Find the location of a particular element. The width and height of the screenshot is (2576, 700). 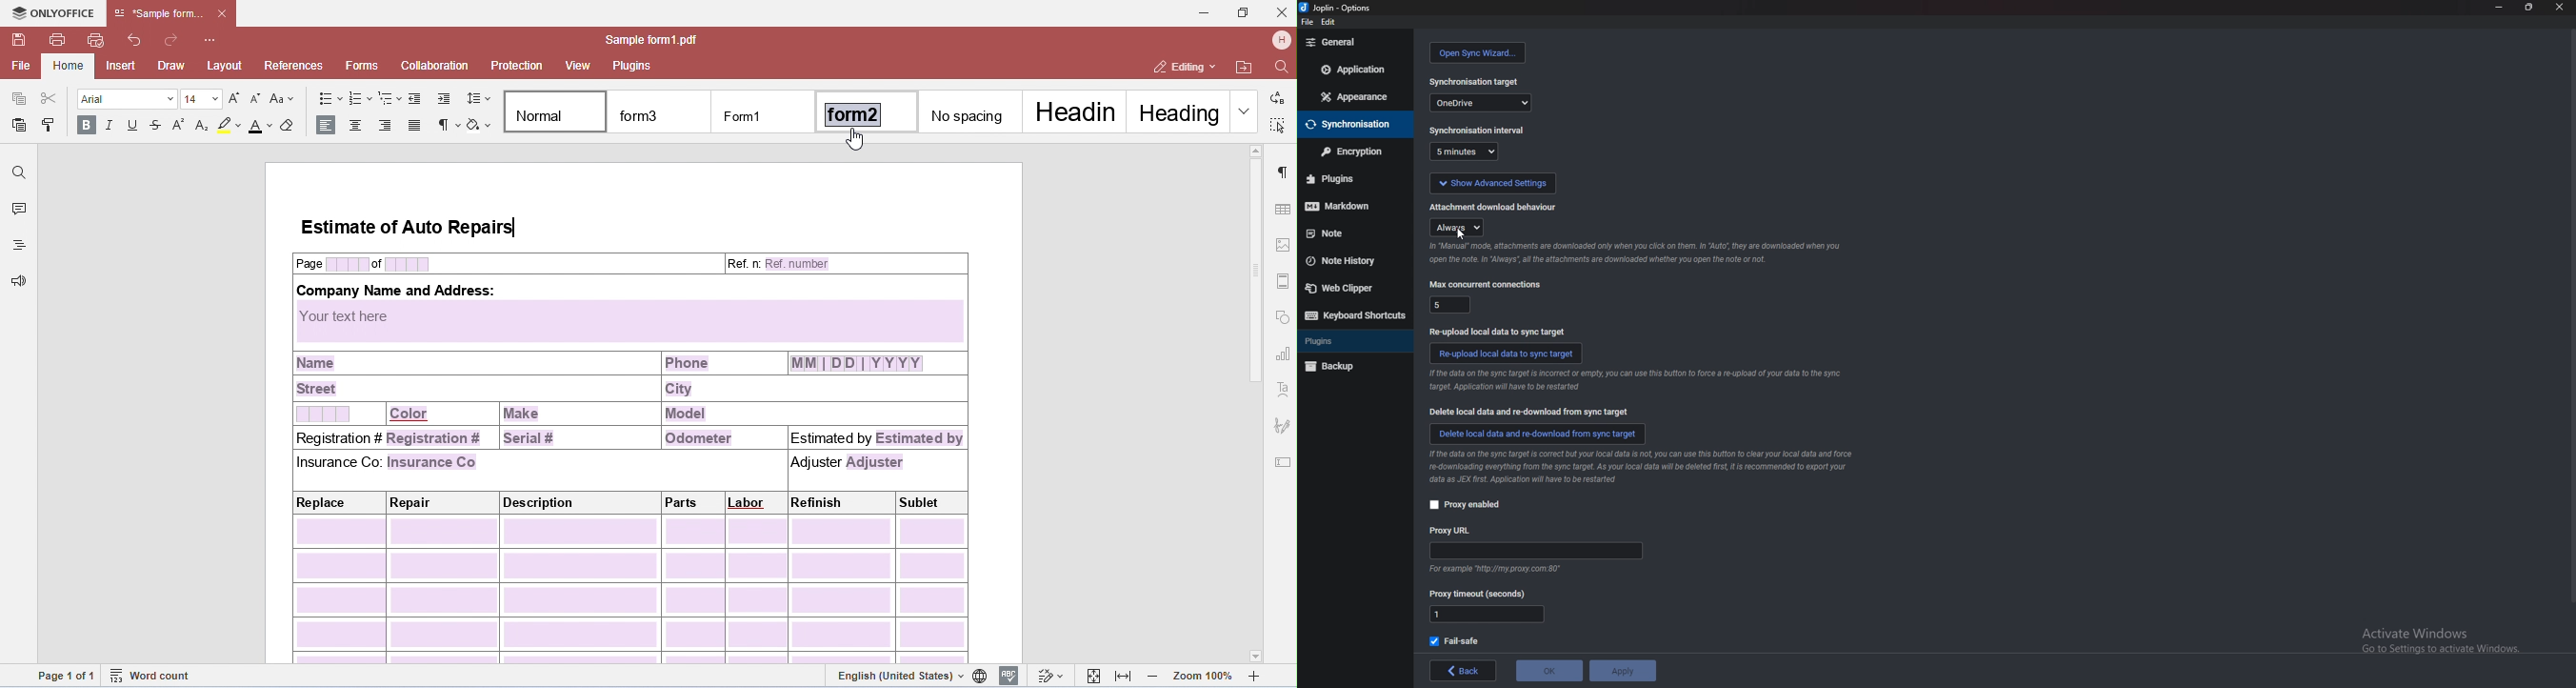

info is located at coordinates (1638, 253).